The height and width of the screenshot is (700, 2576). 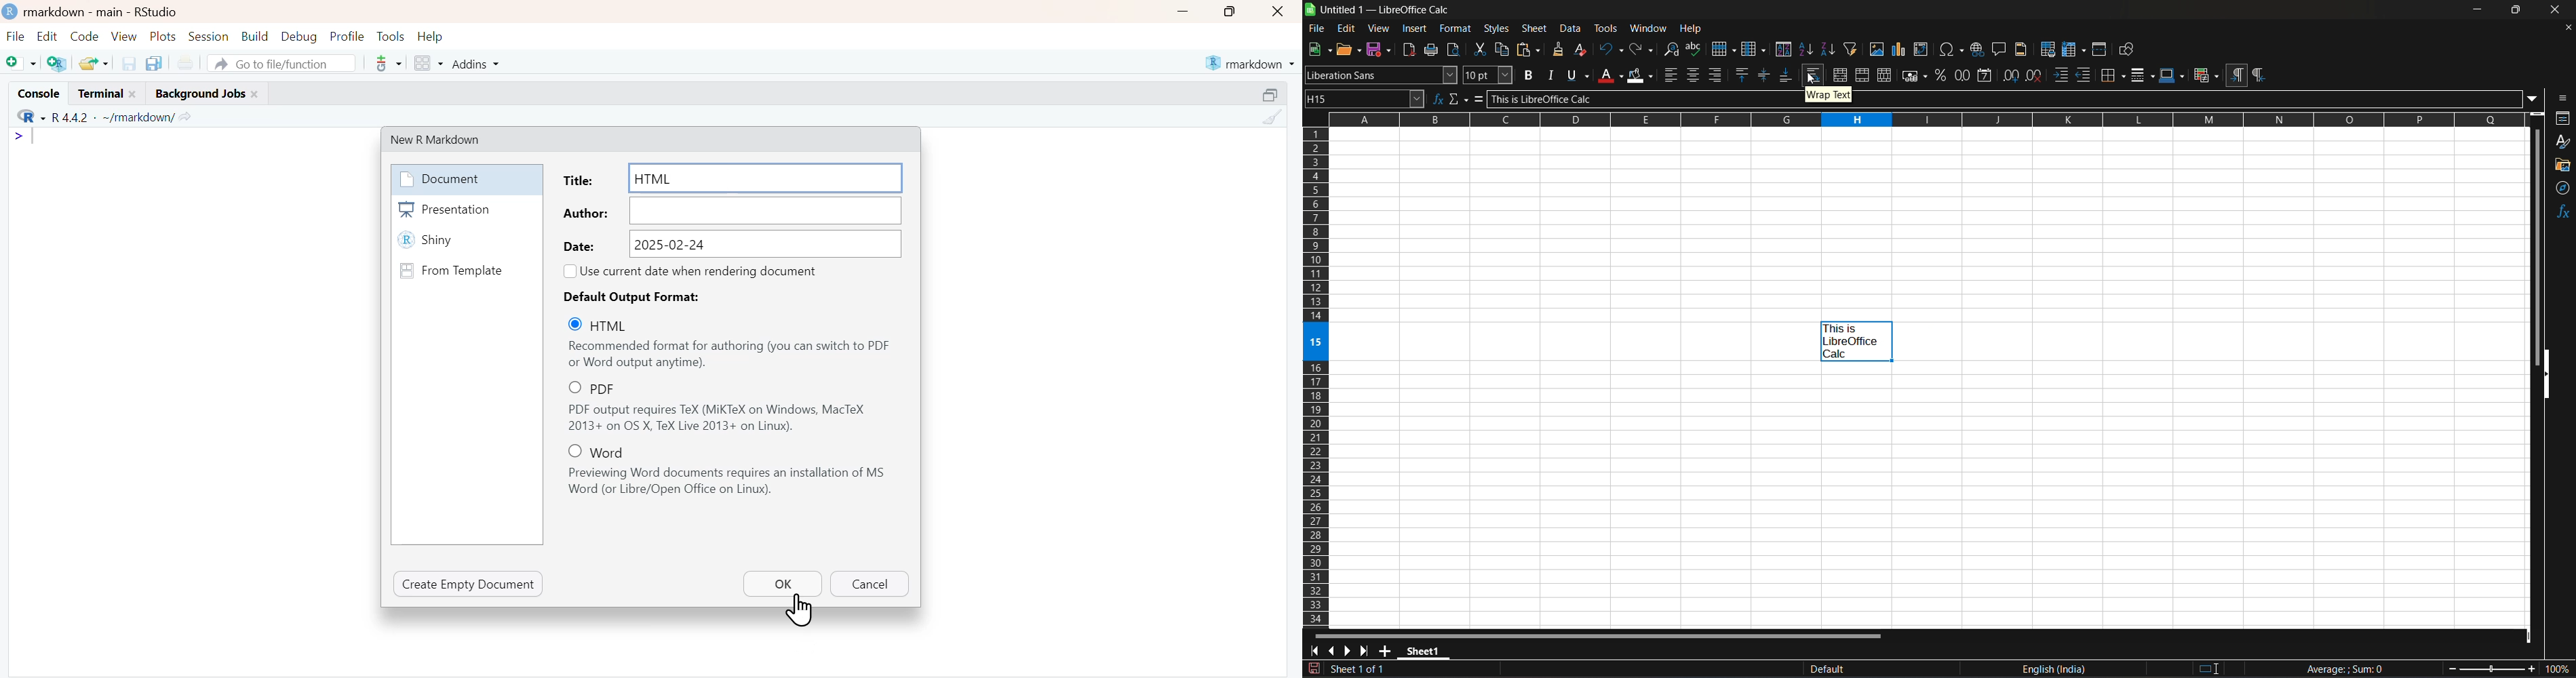 What do you see at coordinates (782, 583) in the screenshot?
I see `OK` at bounding box center [782, 583].